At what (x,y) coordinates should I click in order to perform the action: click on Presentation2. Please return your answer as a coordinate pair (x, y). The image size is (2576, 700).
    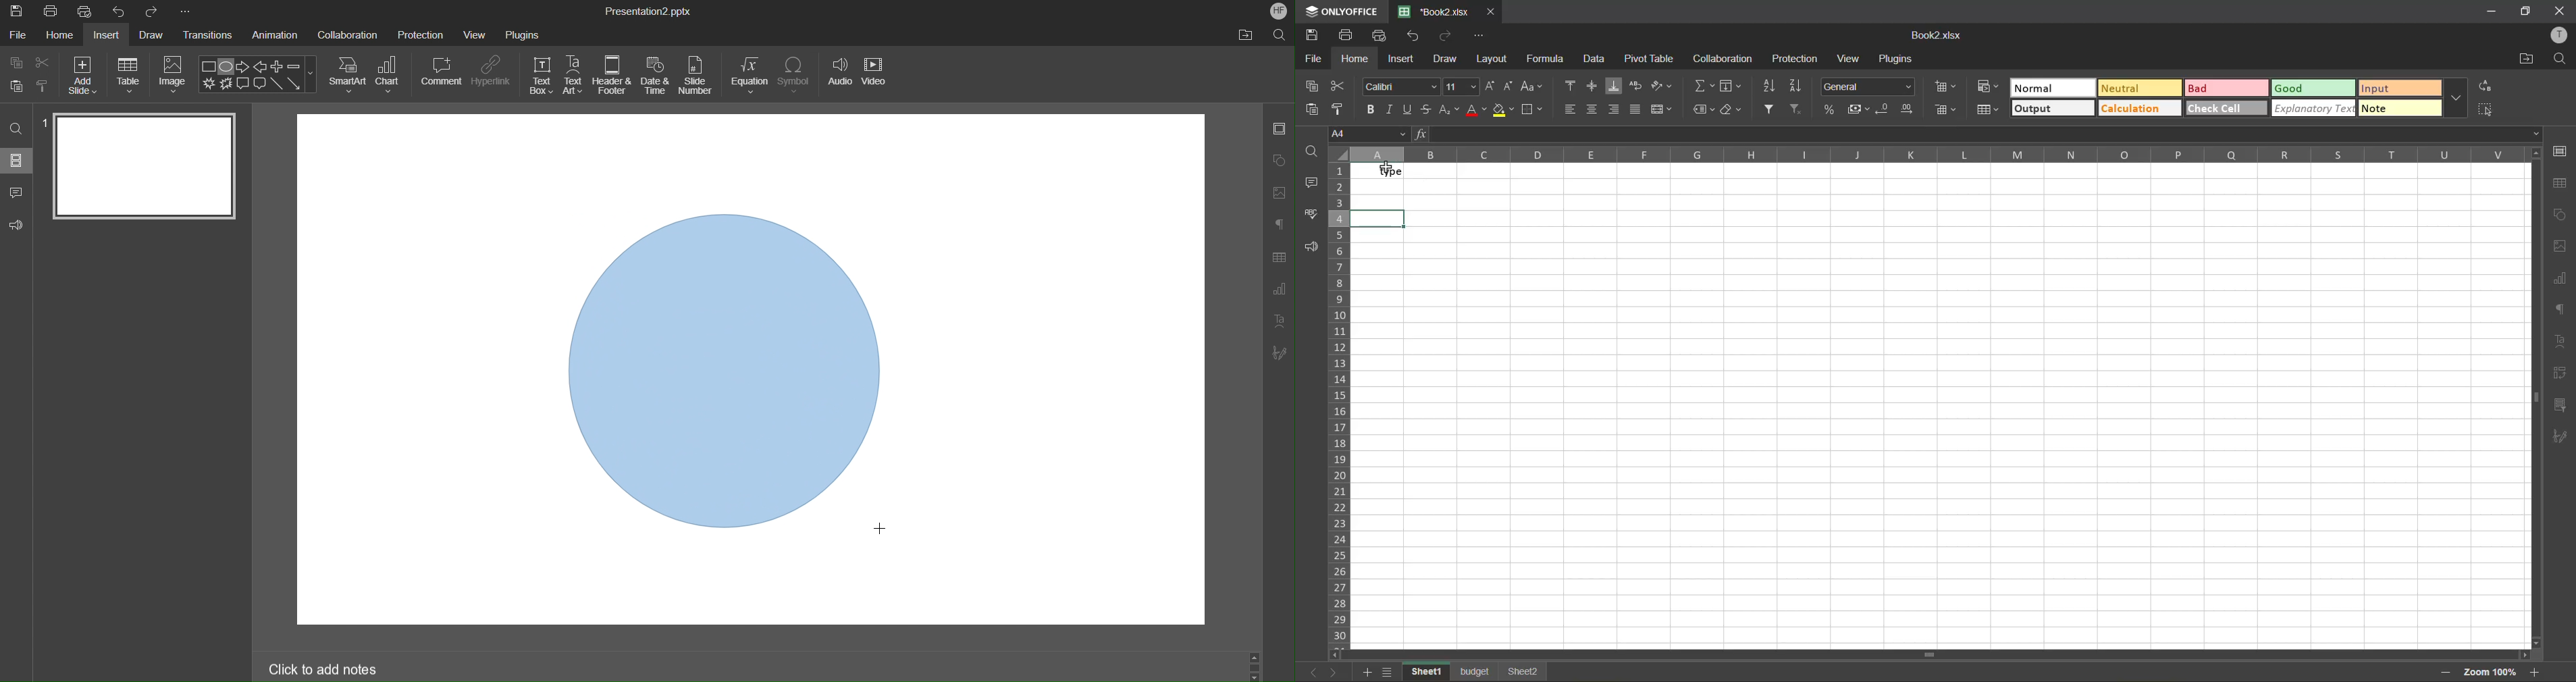
    Looking at the image, I should click on (647, 13).